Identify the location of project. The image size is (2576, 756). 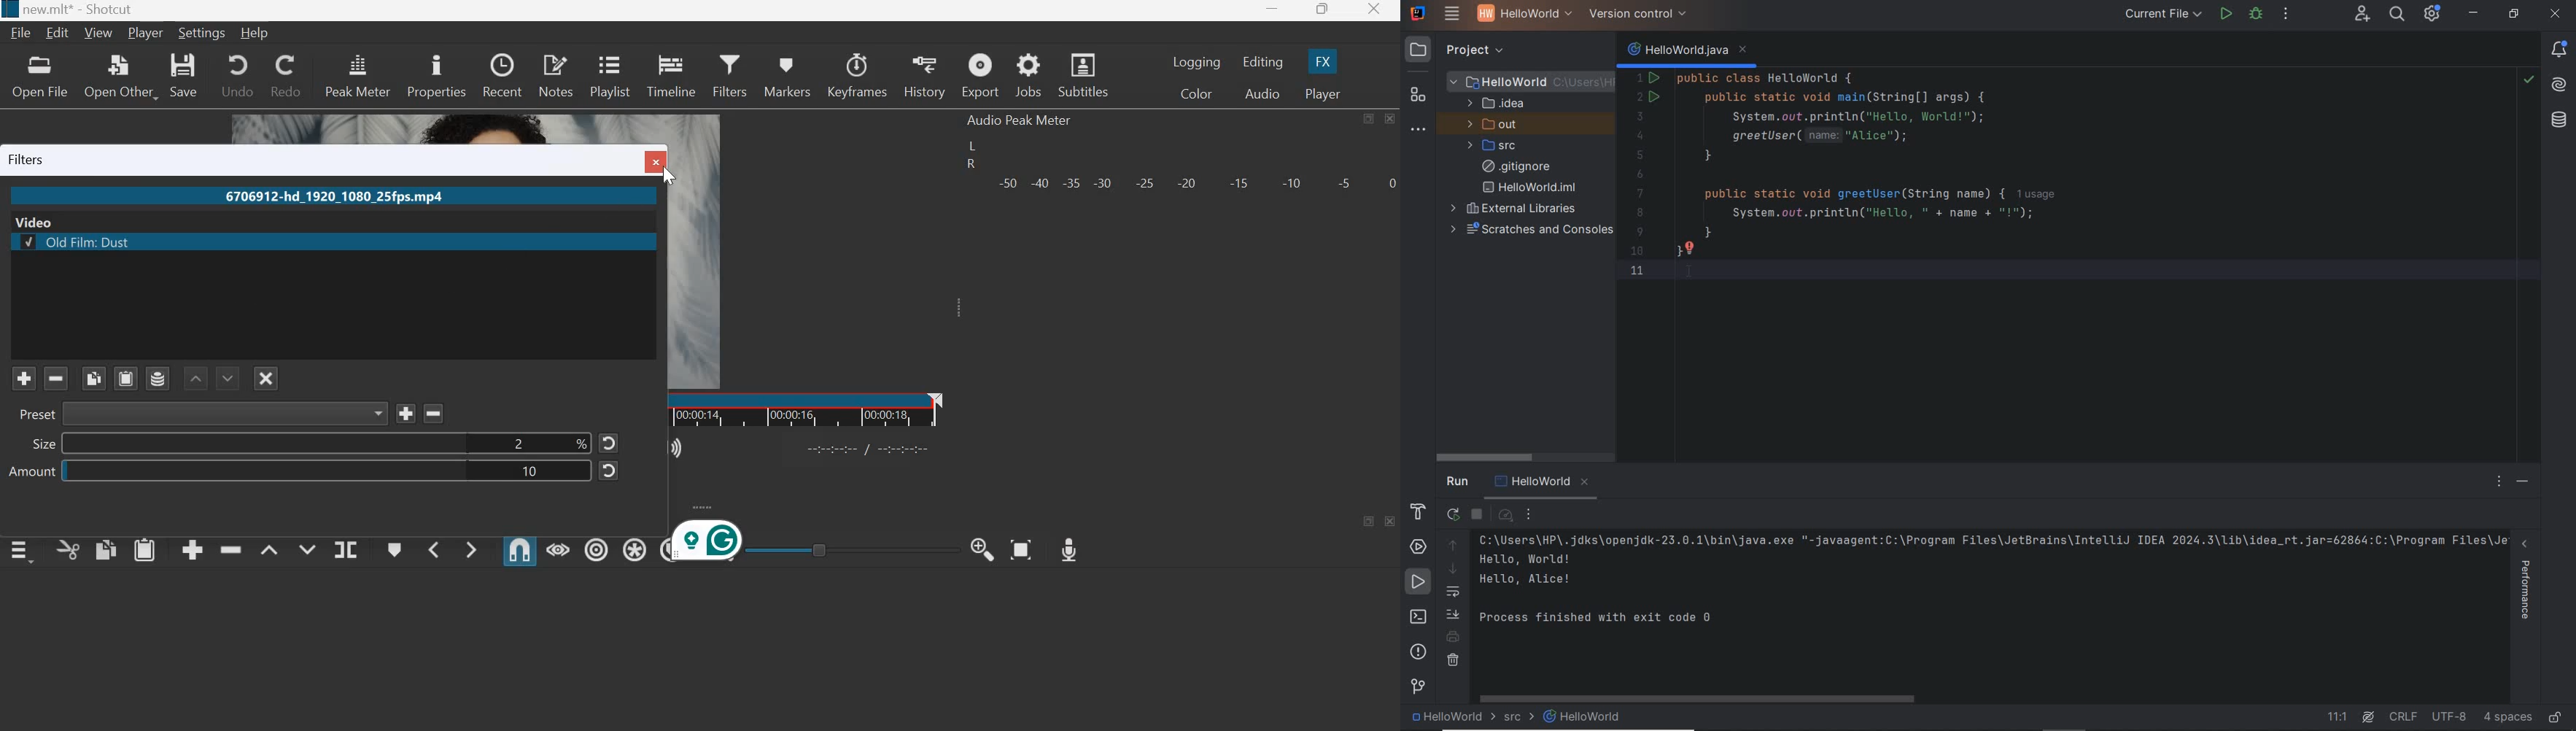
(1467, 51).